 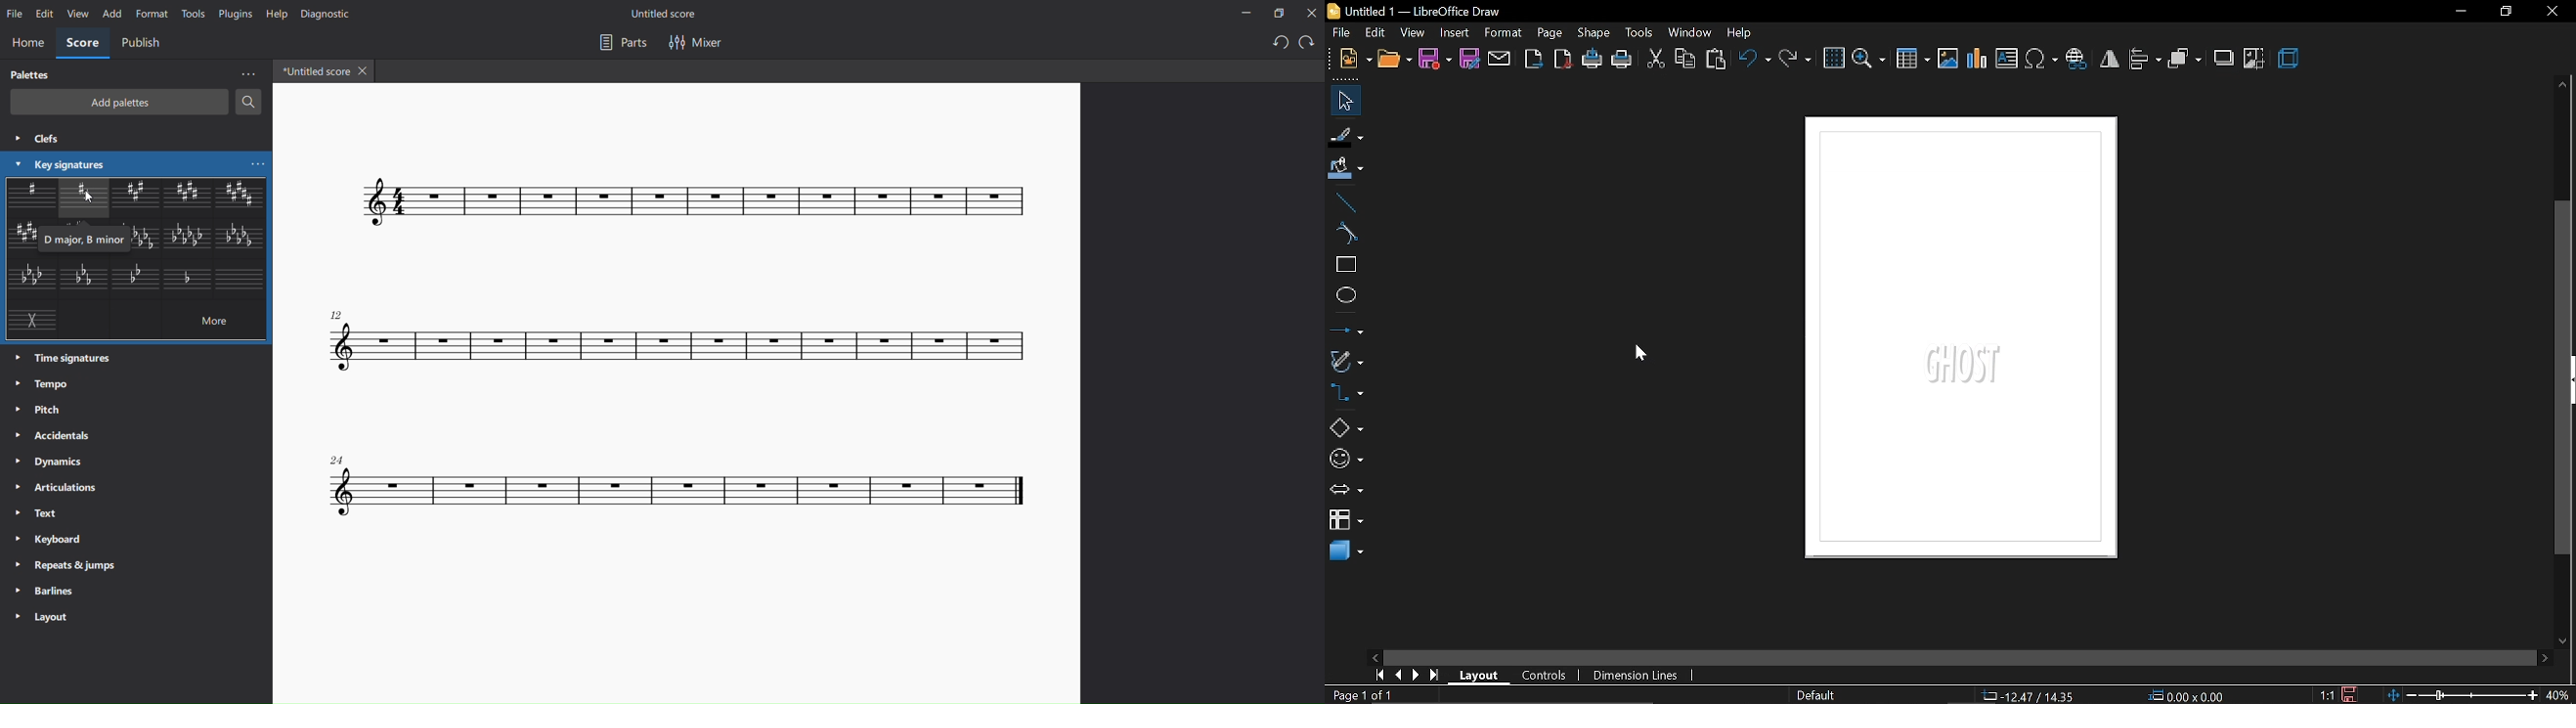 I want to click on print, so click(x=1622, y=59).